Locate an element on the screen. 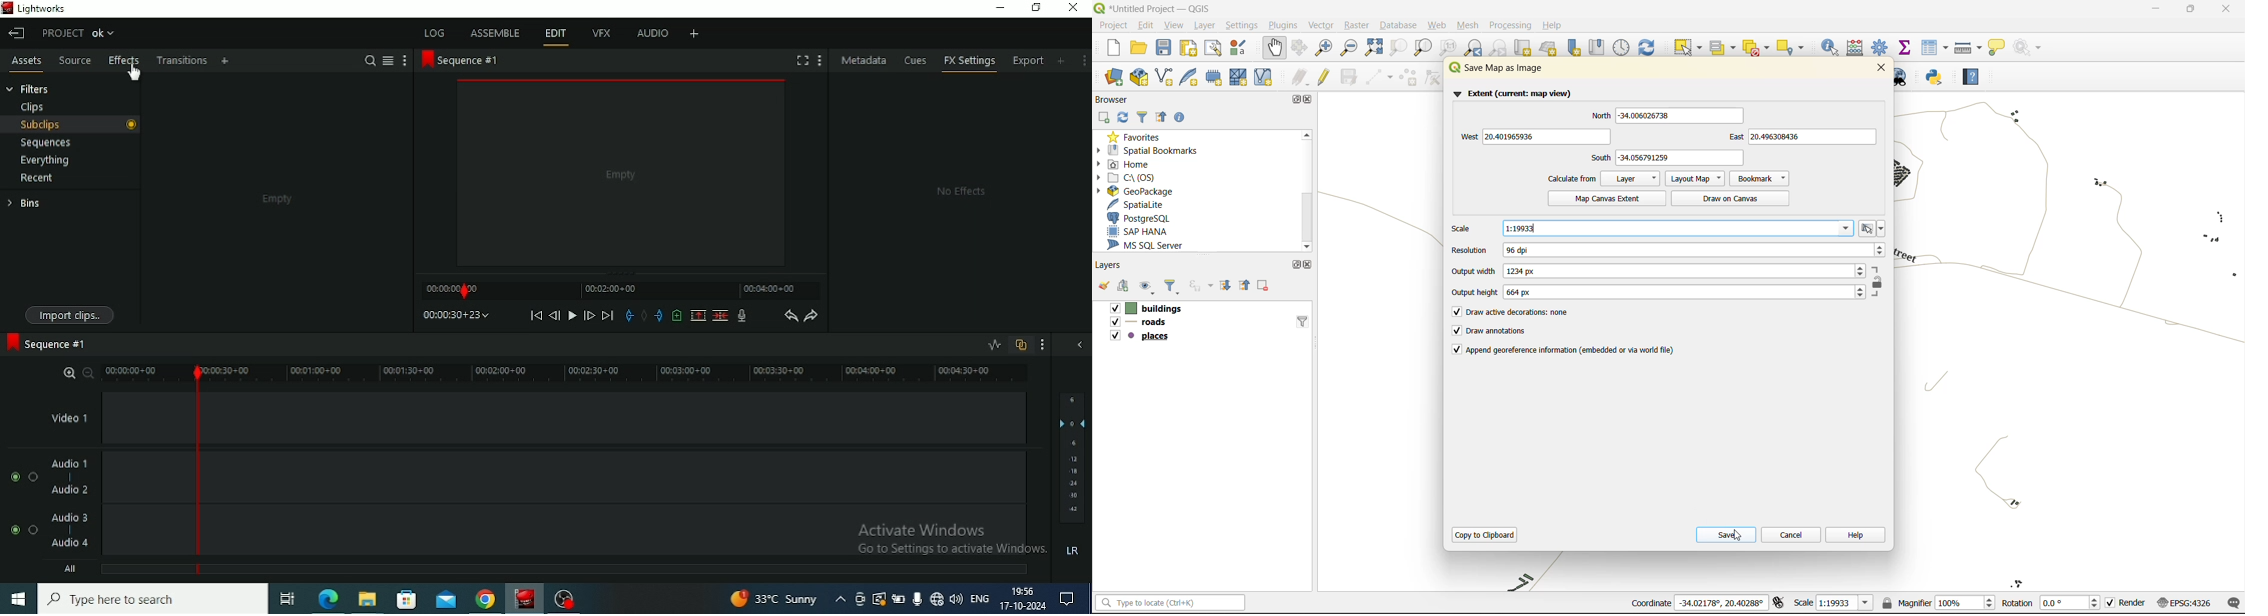  scale is located at coordinates (1669, 228).